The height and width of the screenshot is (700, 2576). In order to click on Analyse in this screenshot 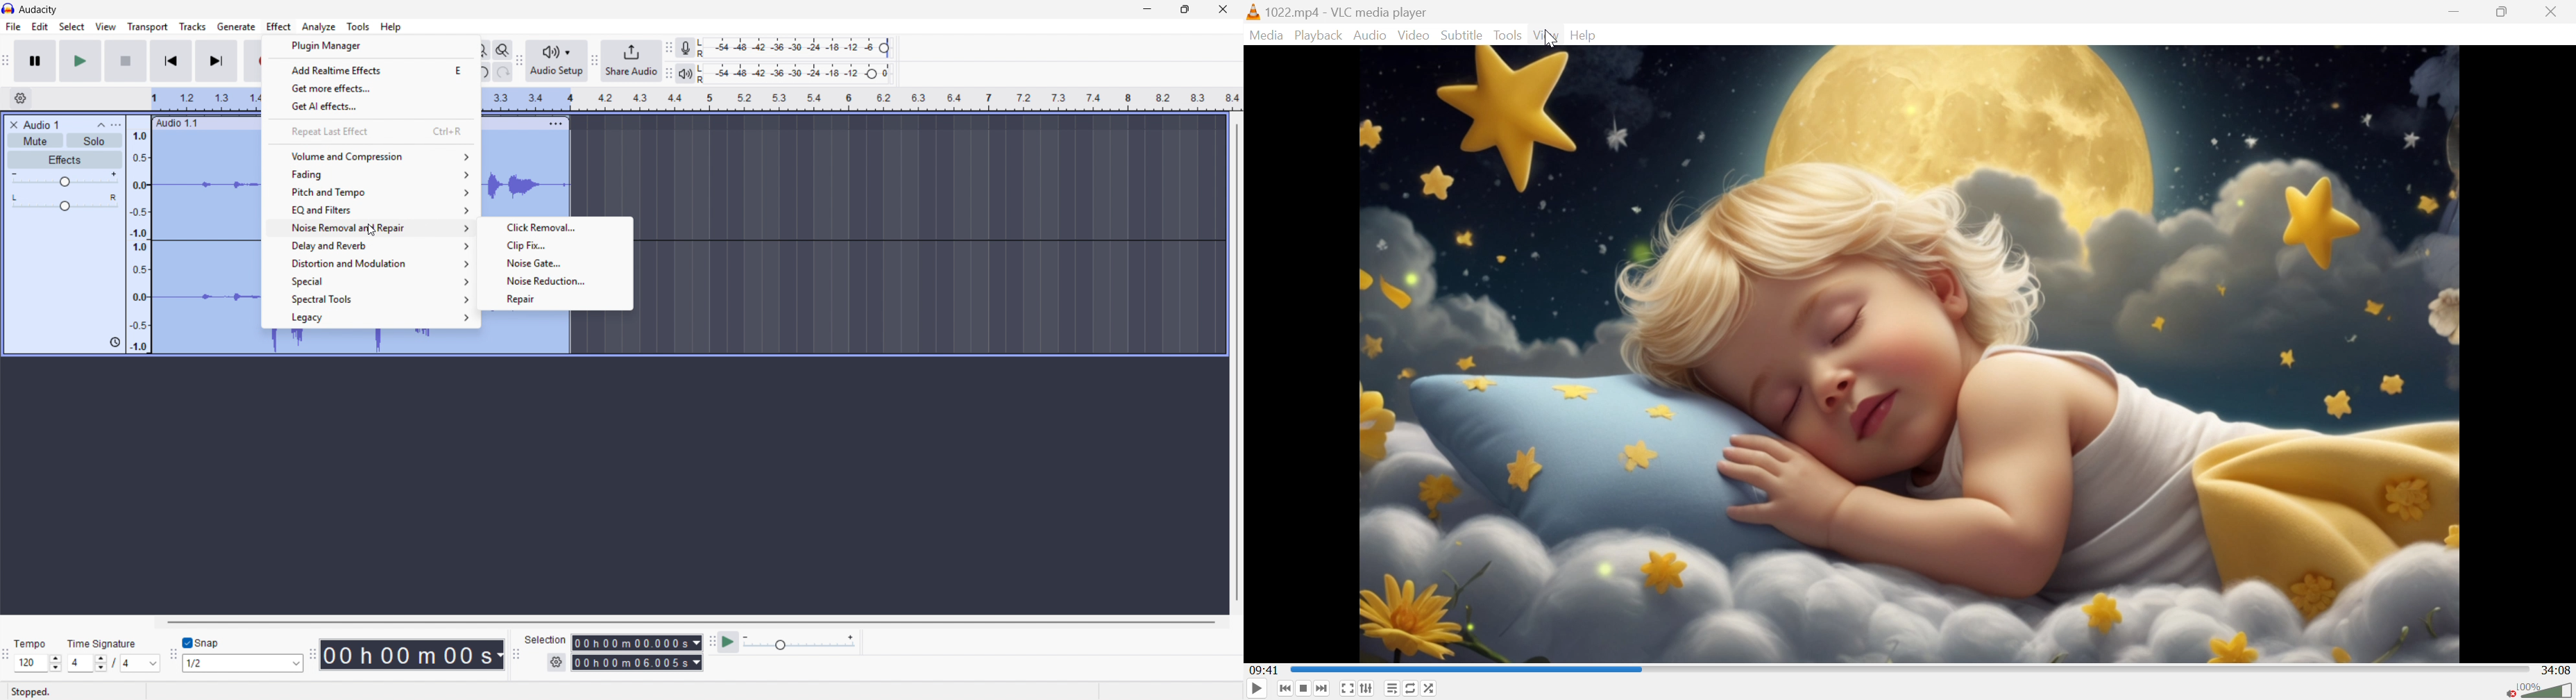, I will do `click(318, 27)`.